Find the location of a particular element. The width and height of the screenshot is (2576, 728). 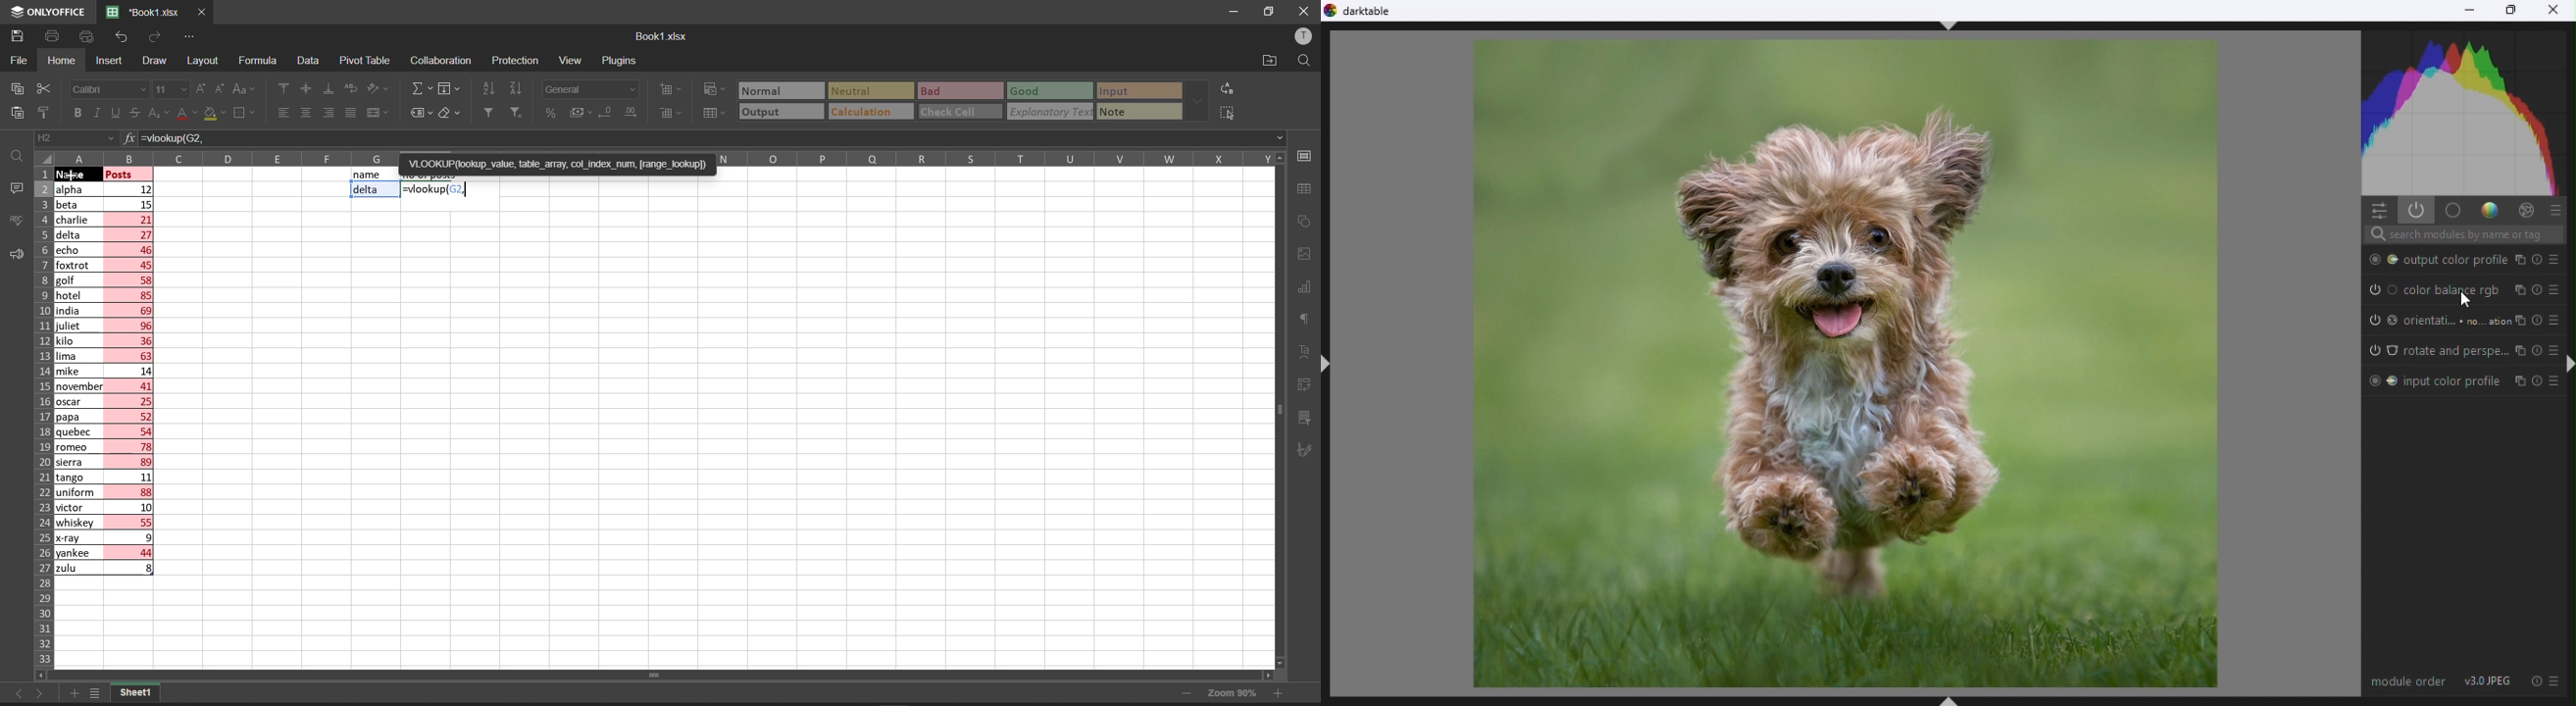

text settings is located at coordinates (1308, 351).